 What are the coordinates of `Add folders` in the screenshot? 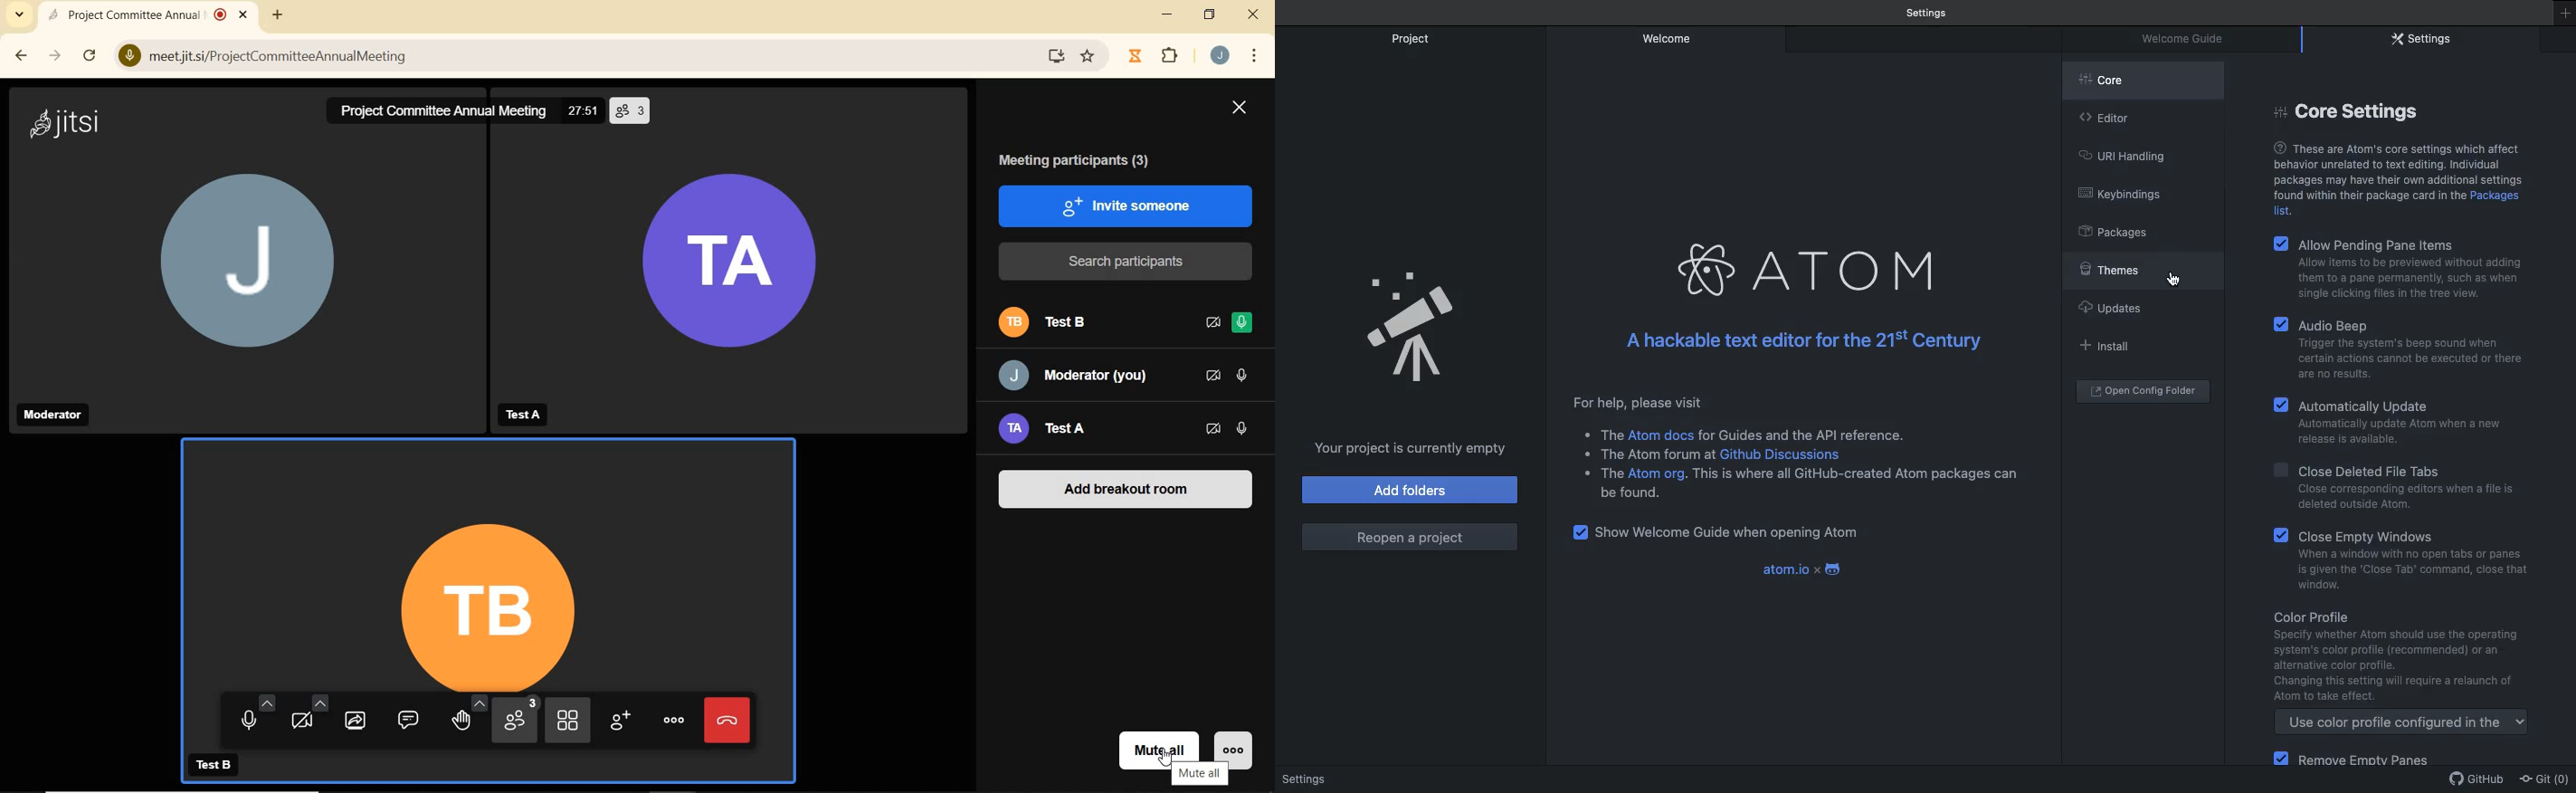 It's located at (1410, 490).